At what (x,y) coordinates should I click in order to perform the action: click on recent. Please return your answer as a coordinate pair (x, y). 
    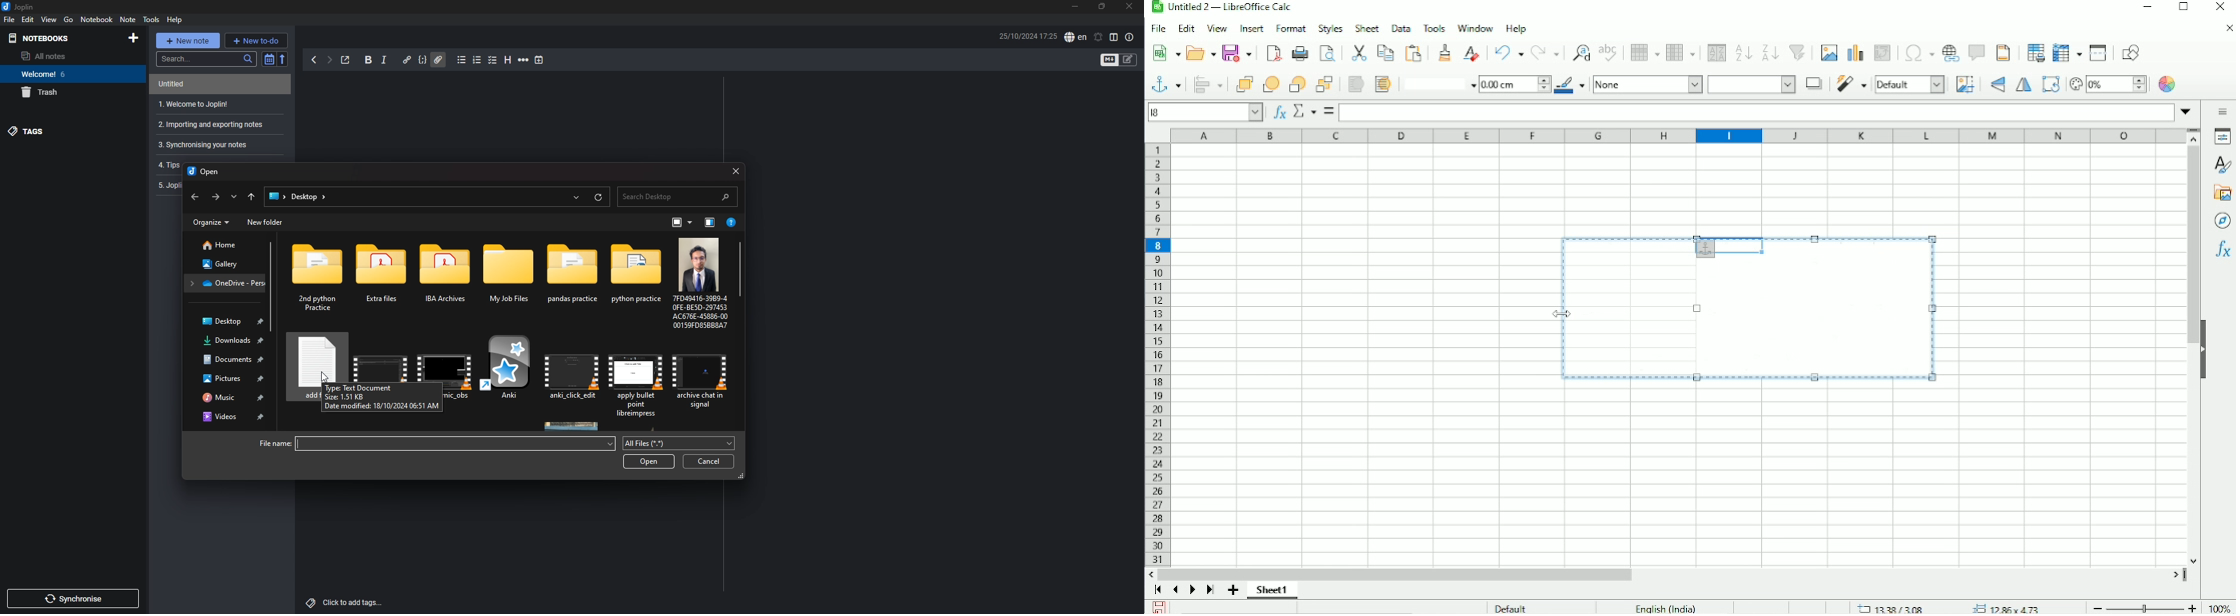
    Looking at the image, I should click on (576, 196).